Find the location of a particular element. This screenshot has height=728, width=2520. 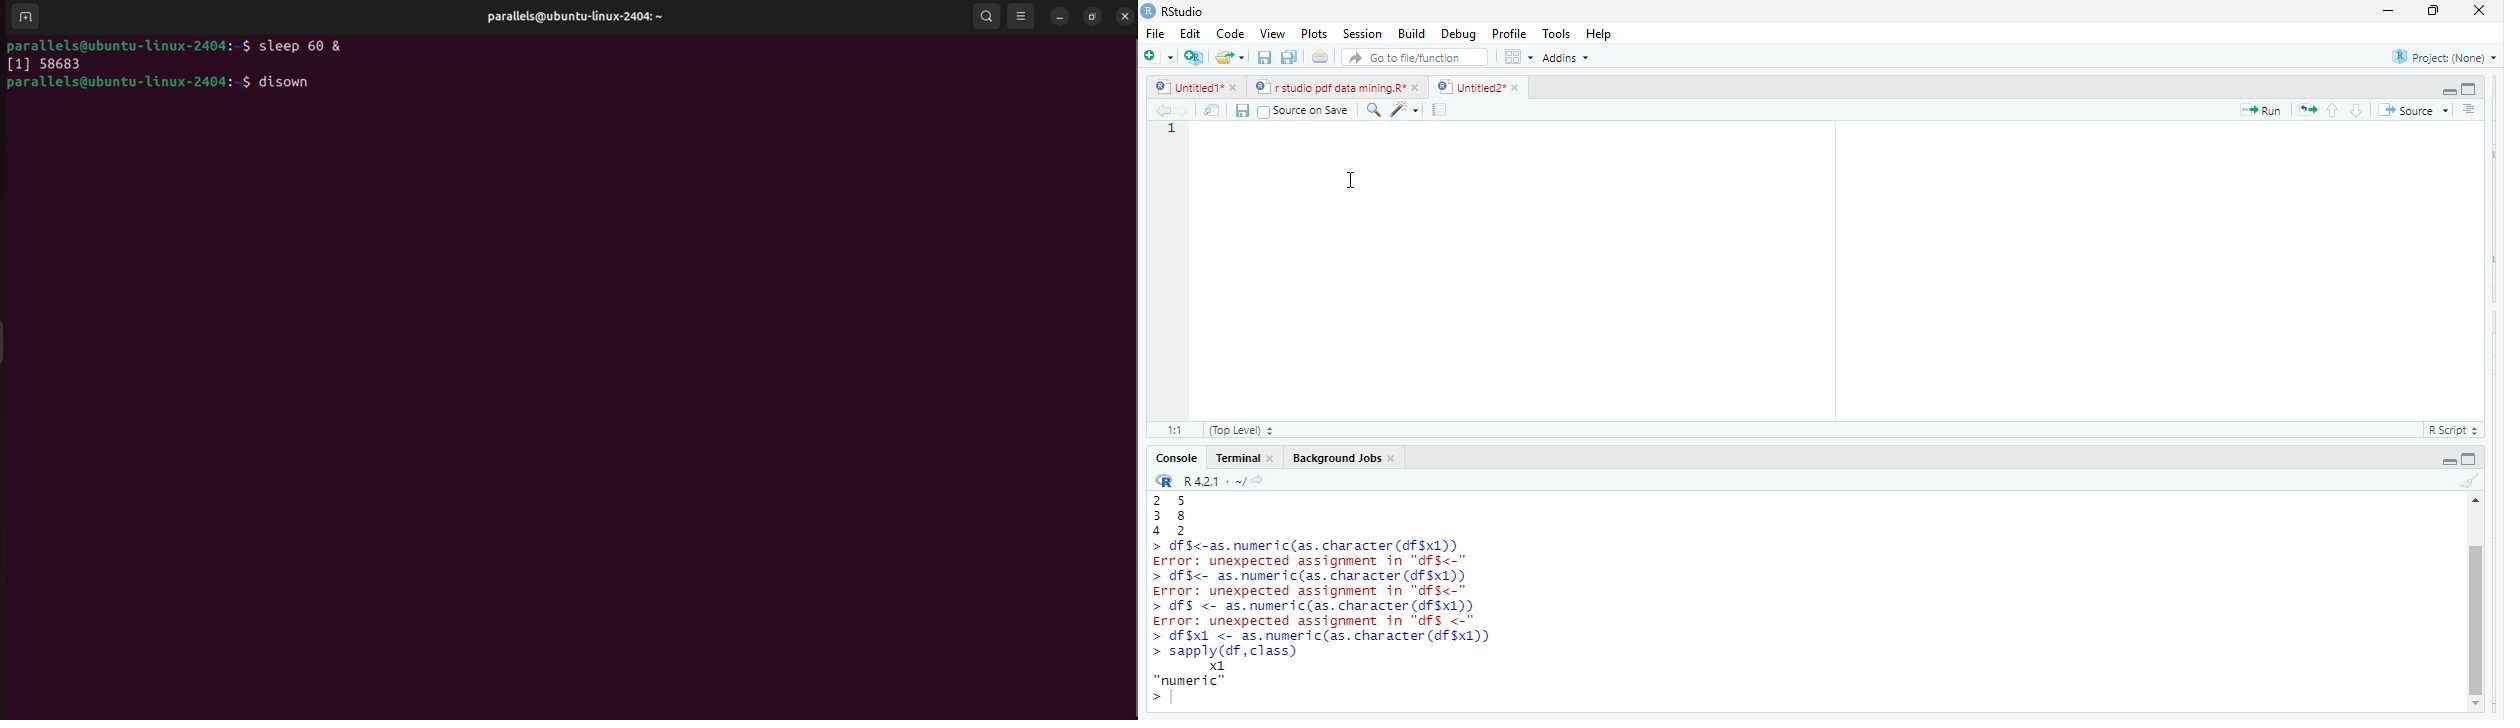

compile report is located at coordinates (1441, 110).